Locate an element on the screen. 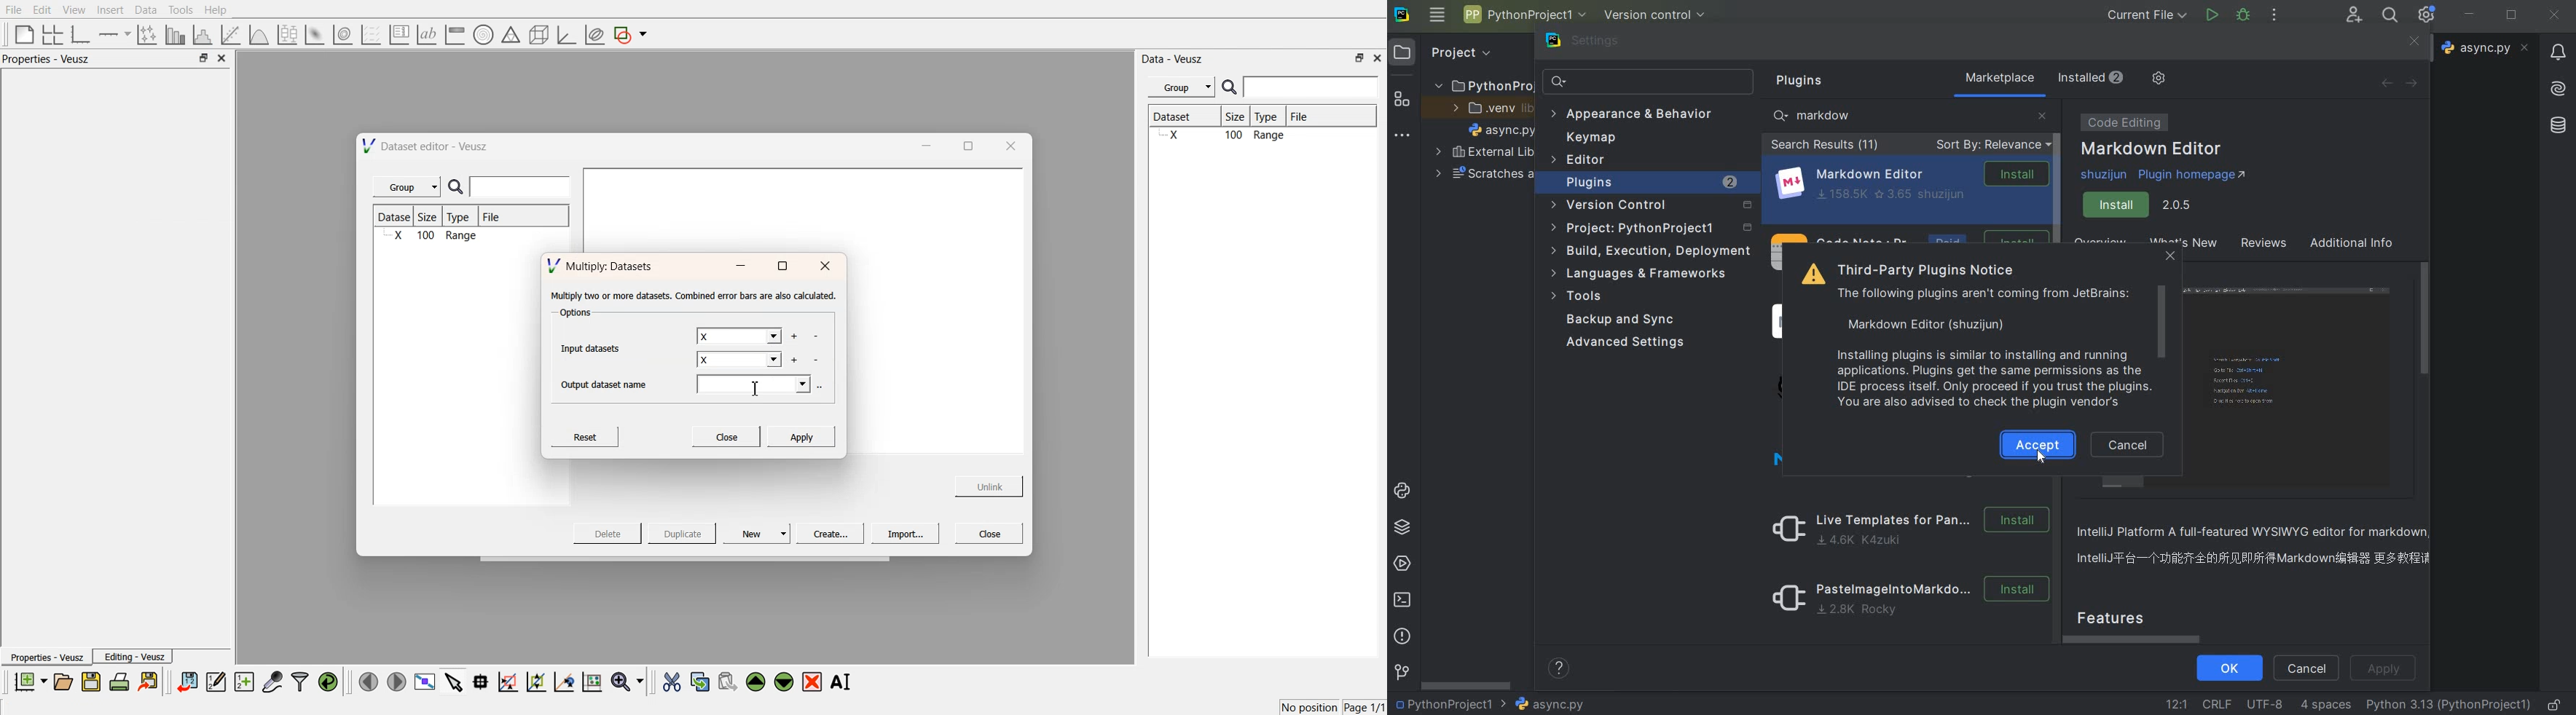 This screenshot has height=728, width=2576. Type is located at coordinates (462, 217).